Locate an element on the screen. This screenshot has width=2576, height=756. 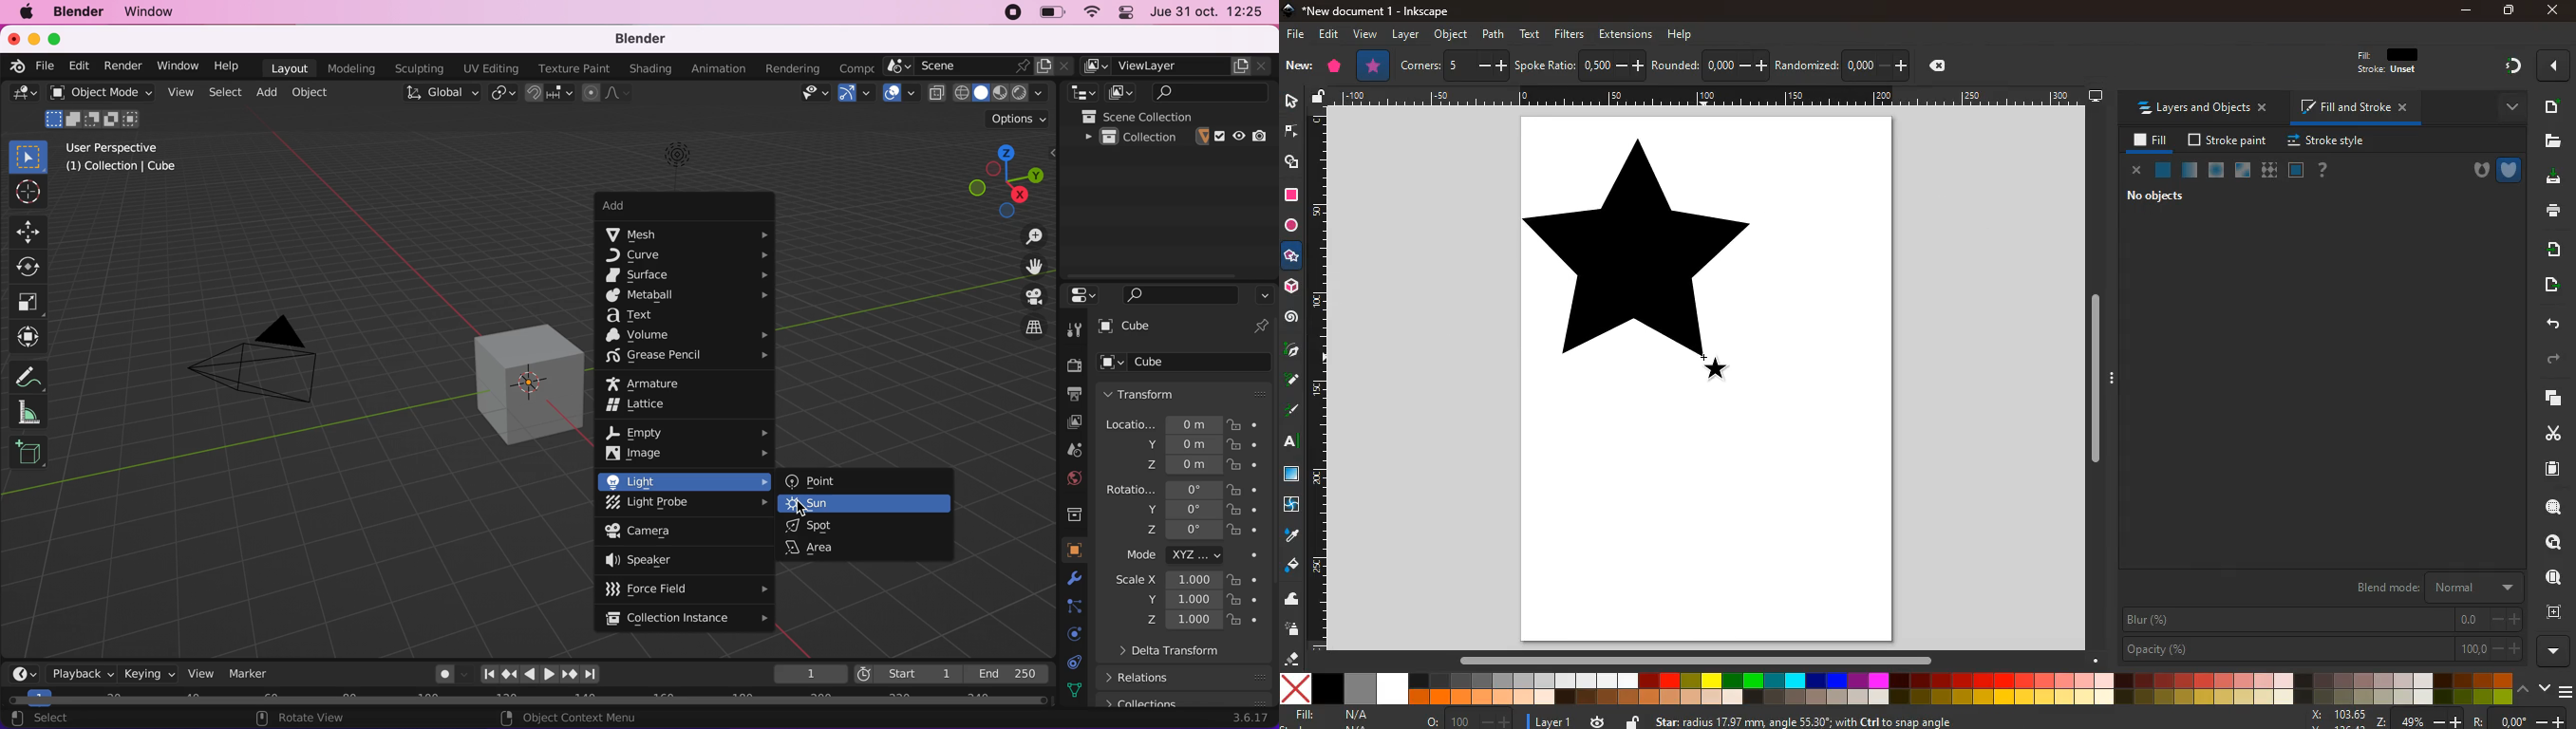
armature is located at coordinates (656, 382).